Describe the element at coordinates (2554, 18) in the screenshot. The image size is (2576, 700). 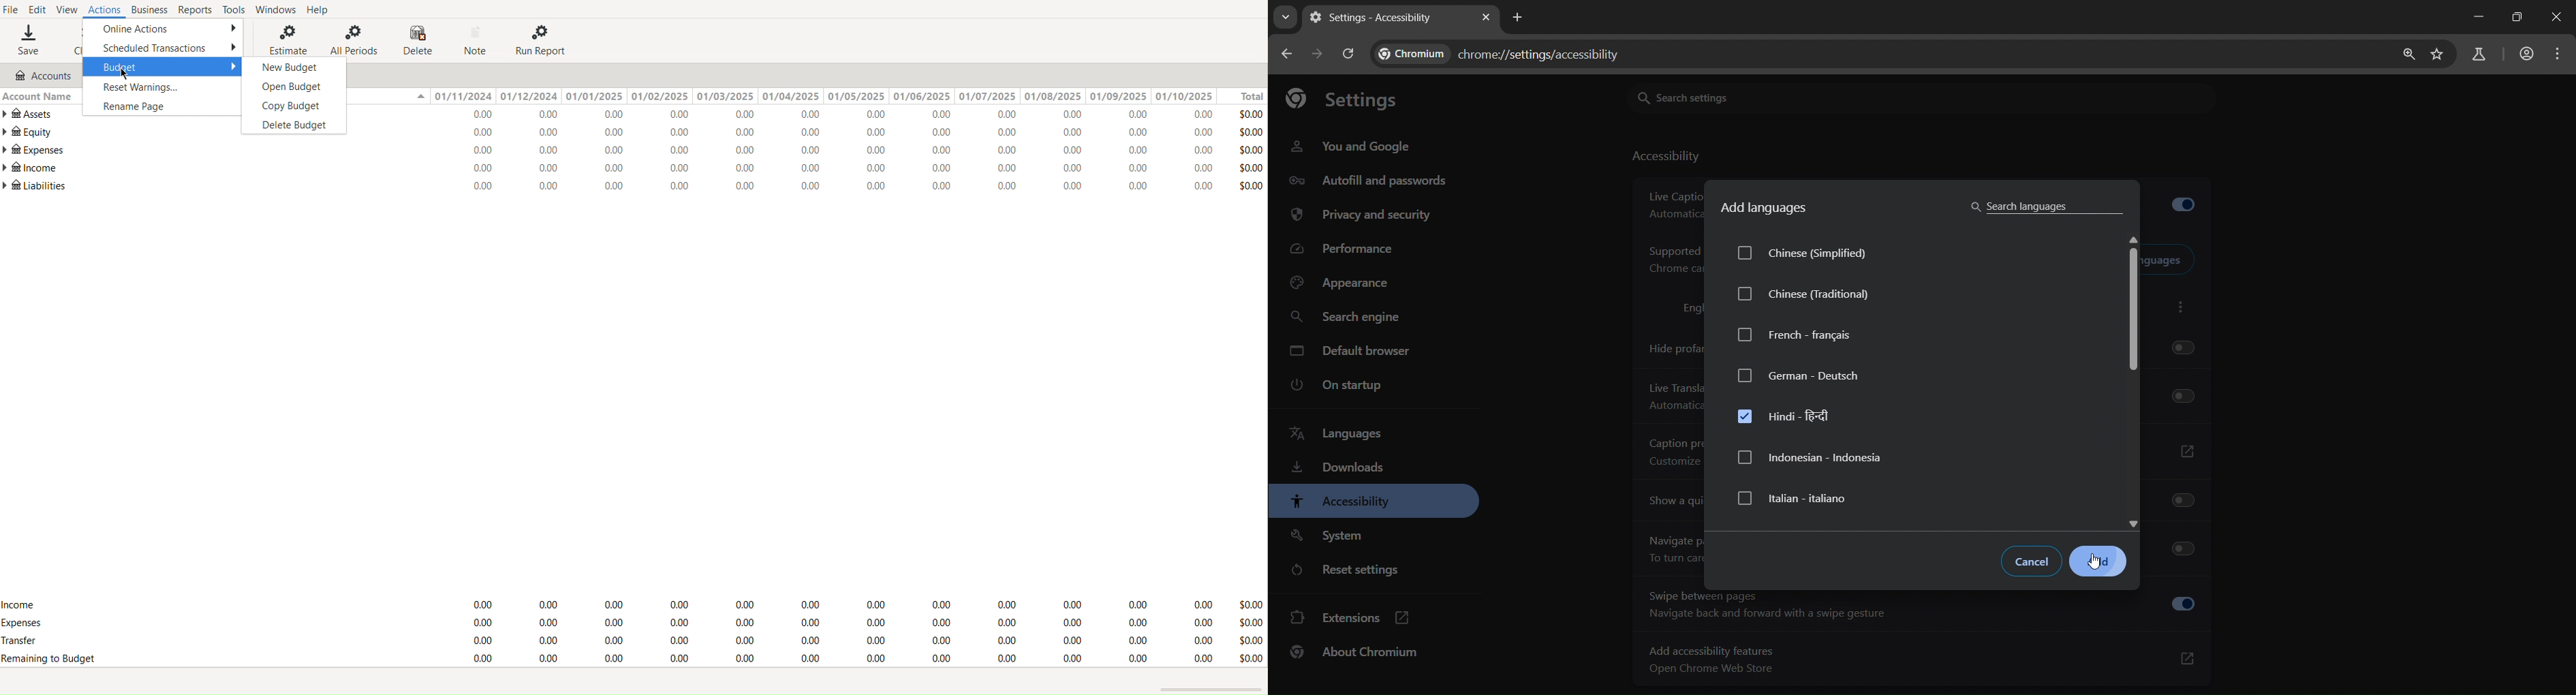
I see `close` at that location.